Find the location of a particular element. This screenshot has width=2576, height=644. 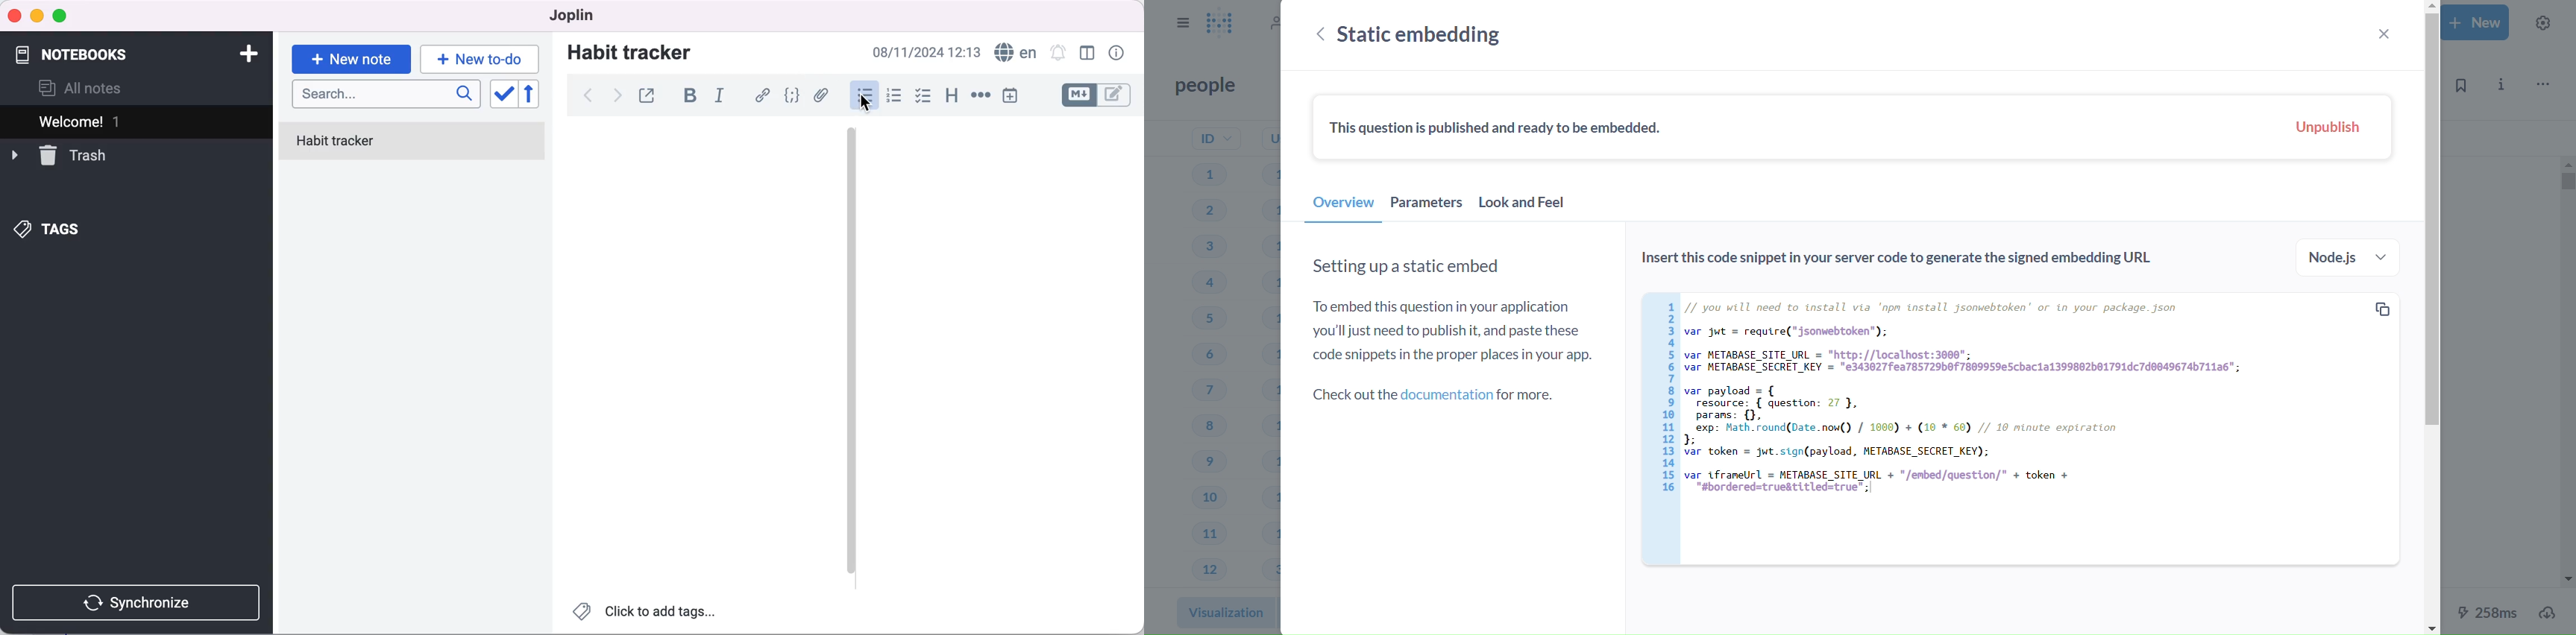

toggle editor layout is located at coordinates (1088, 53).